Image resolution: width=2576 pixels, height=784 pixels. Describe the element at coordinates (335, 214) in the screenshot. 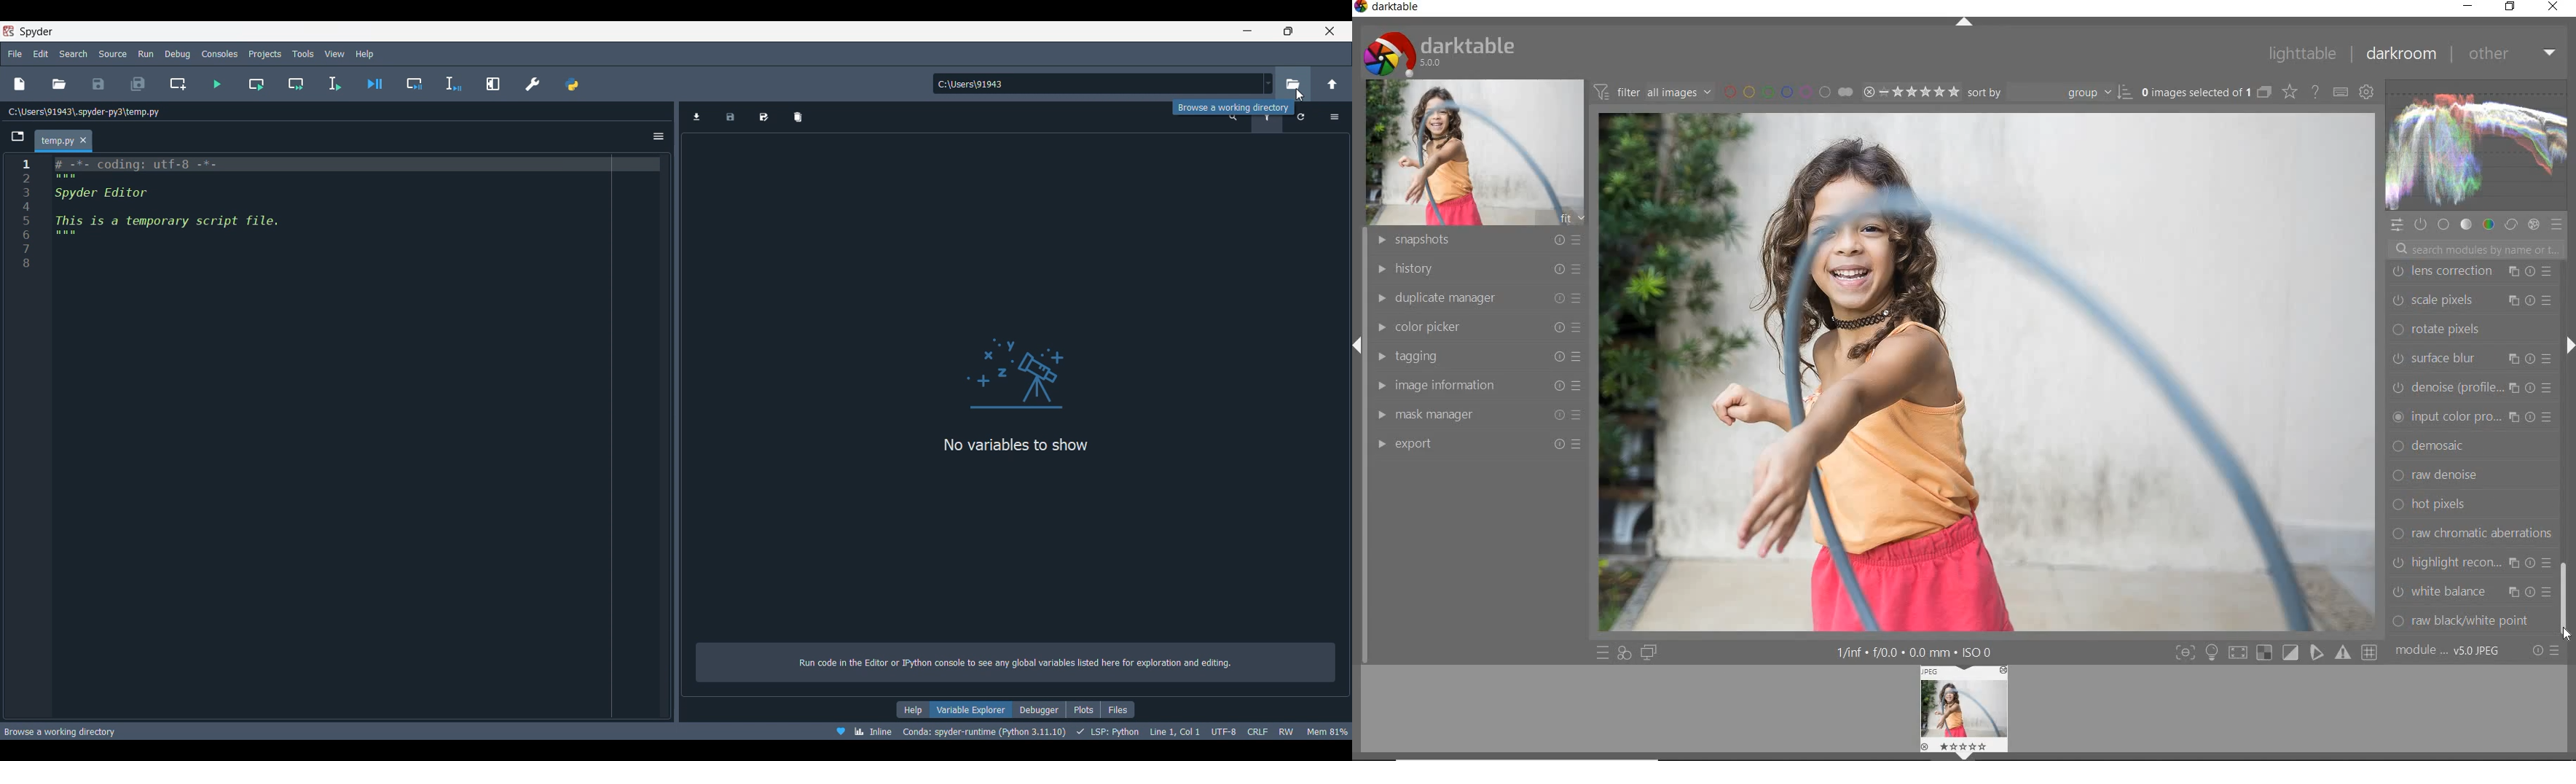

I see `Current code` at that location.